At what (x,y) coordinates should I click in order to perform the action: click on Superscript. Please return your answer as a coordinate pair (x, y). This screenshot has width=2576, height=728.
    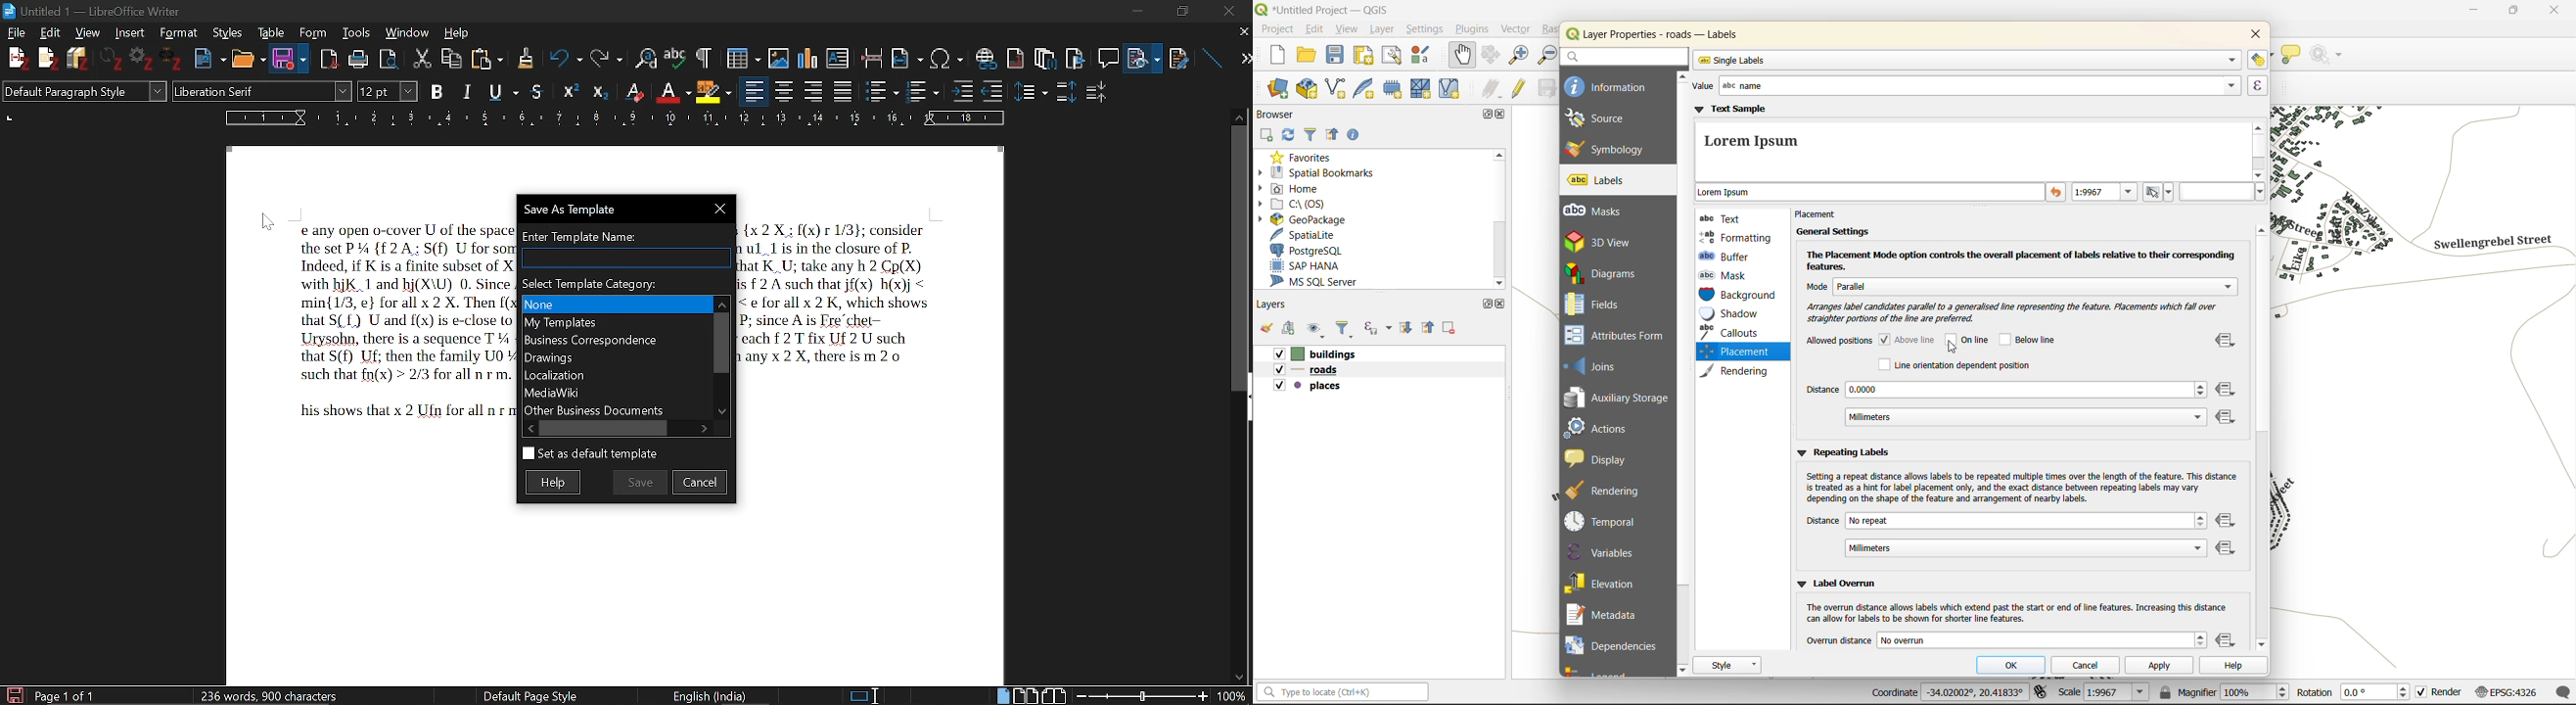
    Looking at the image, I should click on (633, 91).